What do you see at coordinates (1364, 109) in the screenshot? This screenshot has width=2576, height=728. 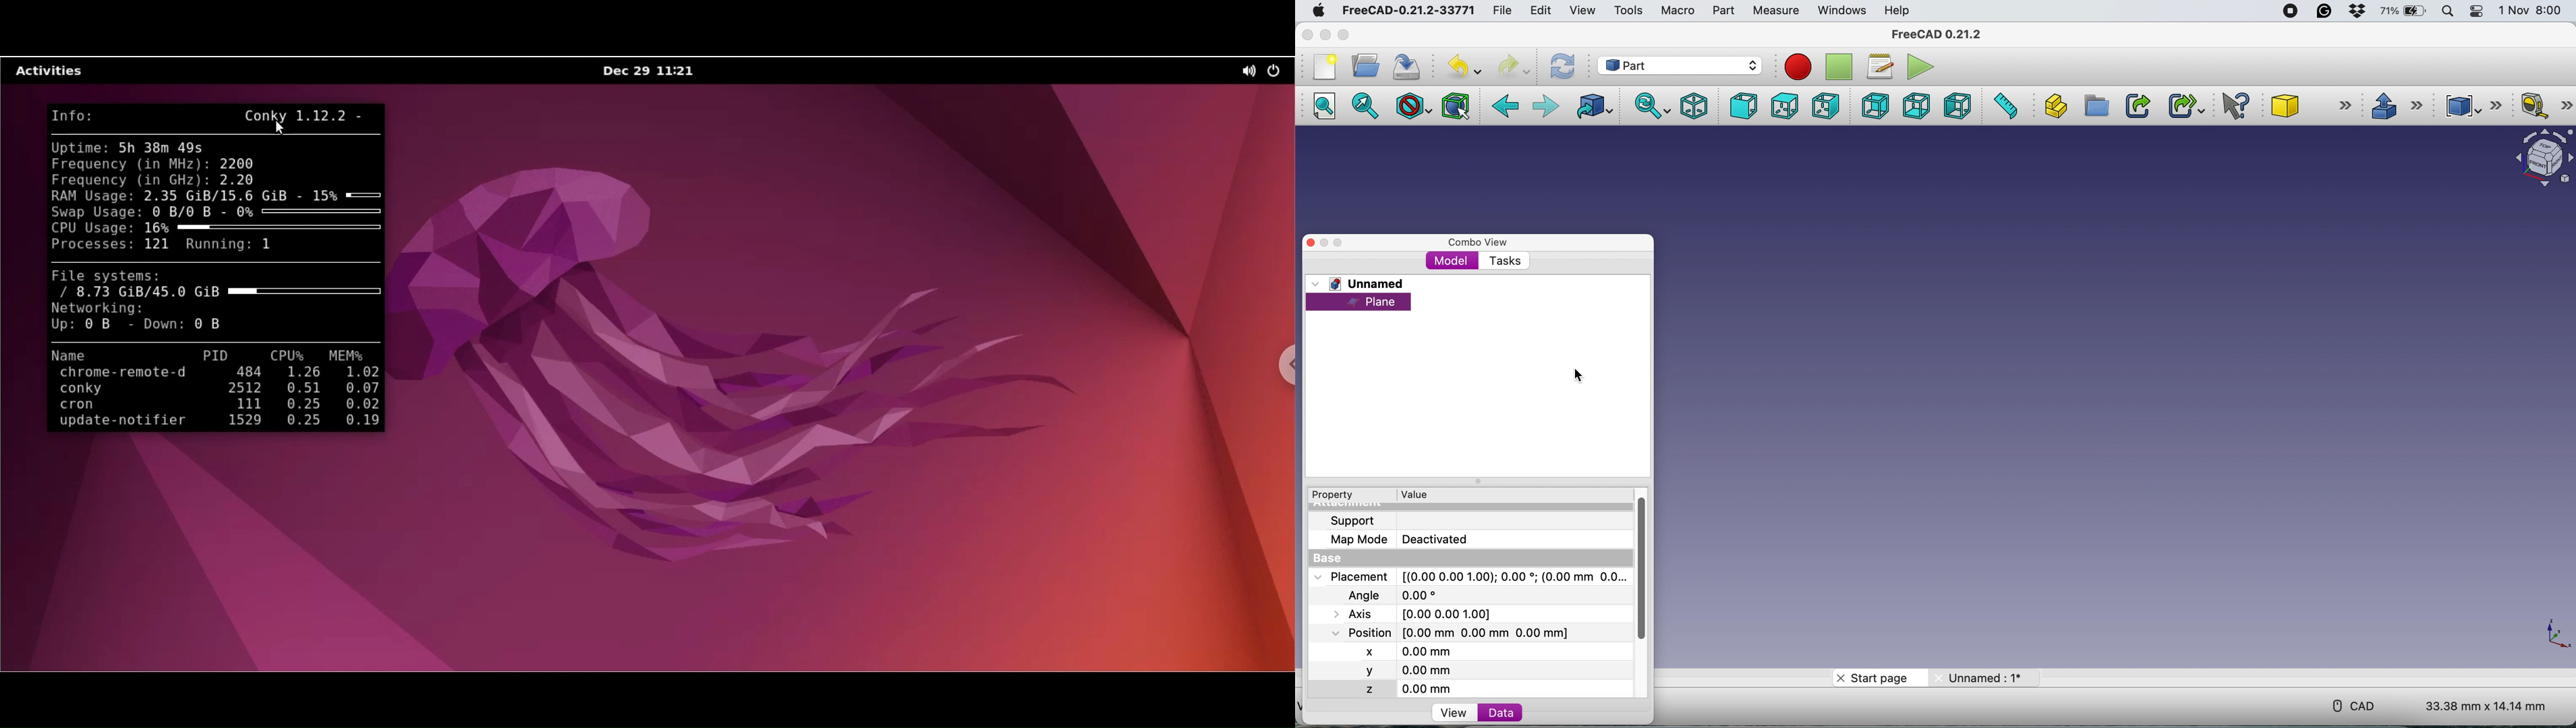 I see `fit selection` at bounding box center [1364, 109].